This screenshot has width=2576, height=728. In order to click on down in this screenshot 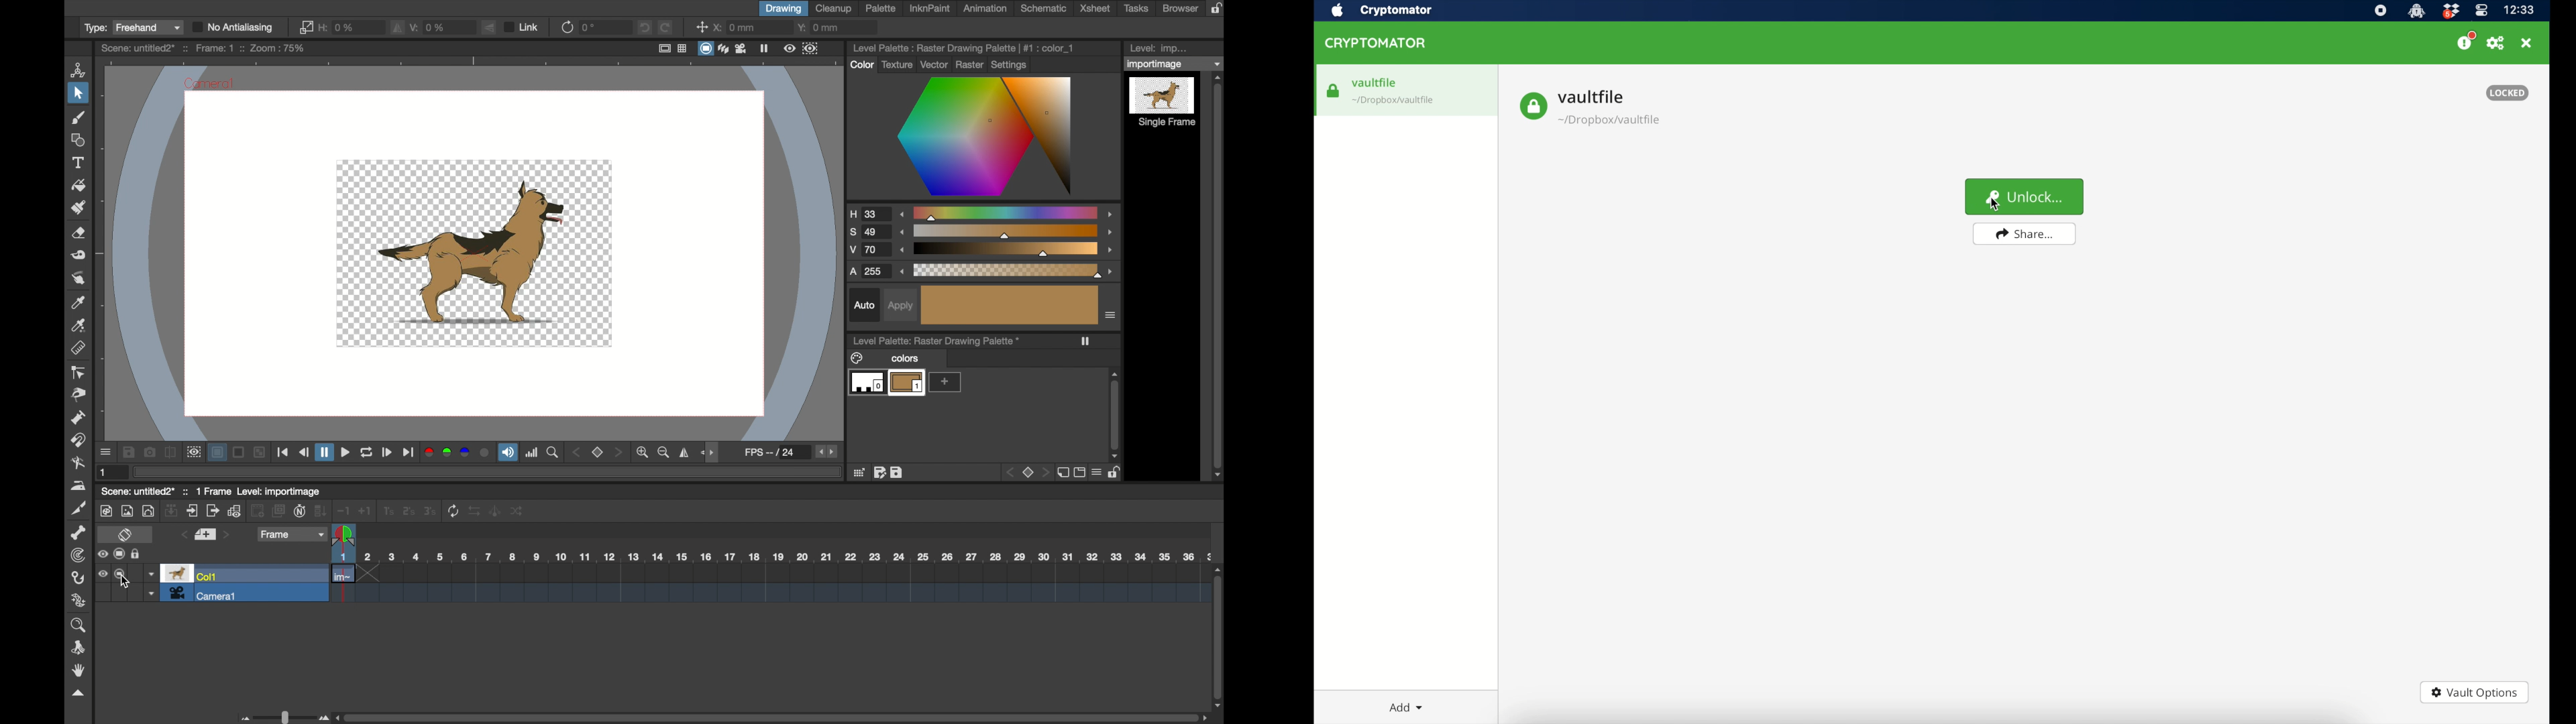, I will do `click(322, 511)`.